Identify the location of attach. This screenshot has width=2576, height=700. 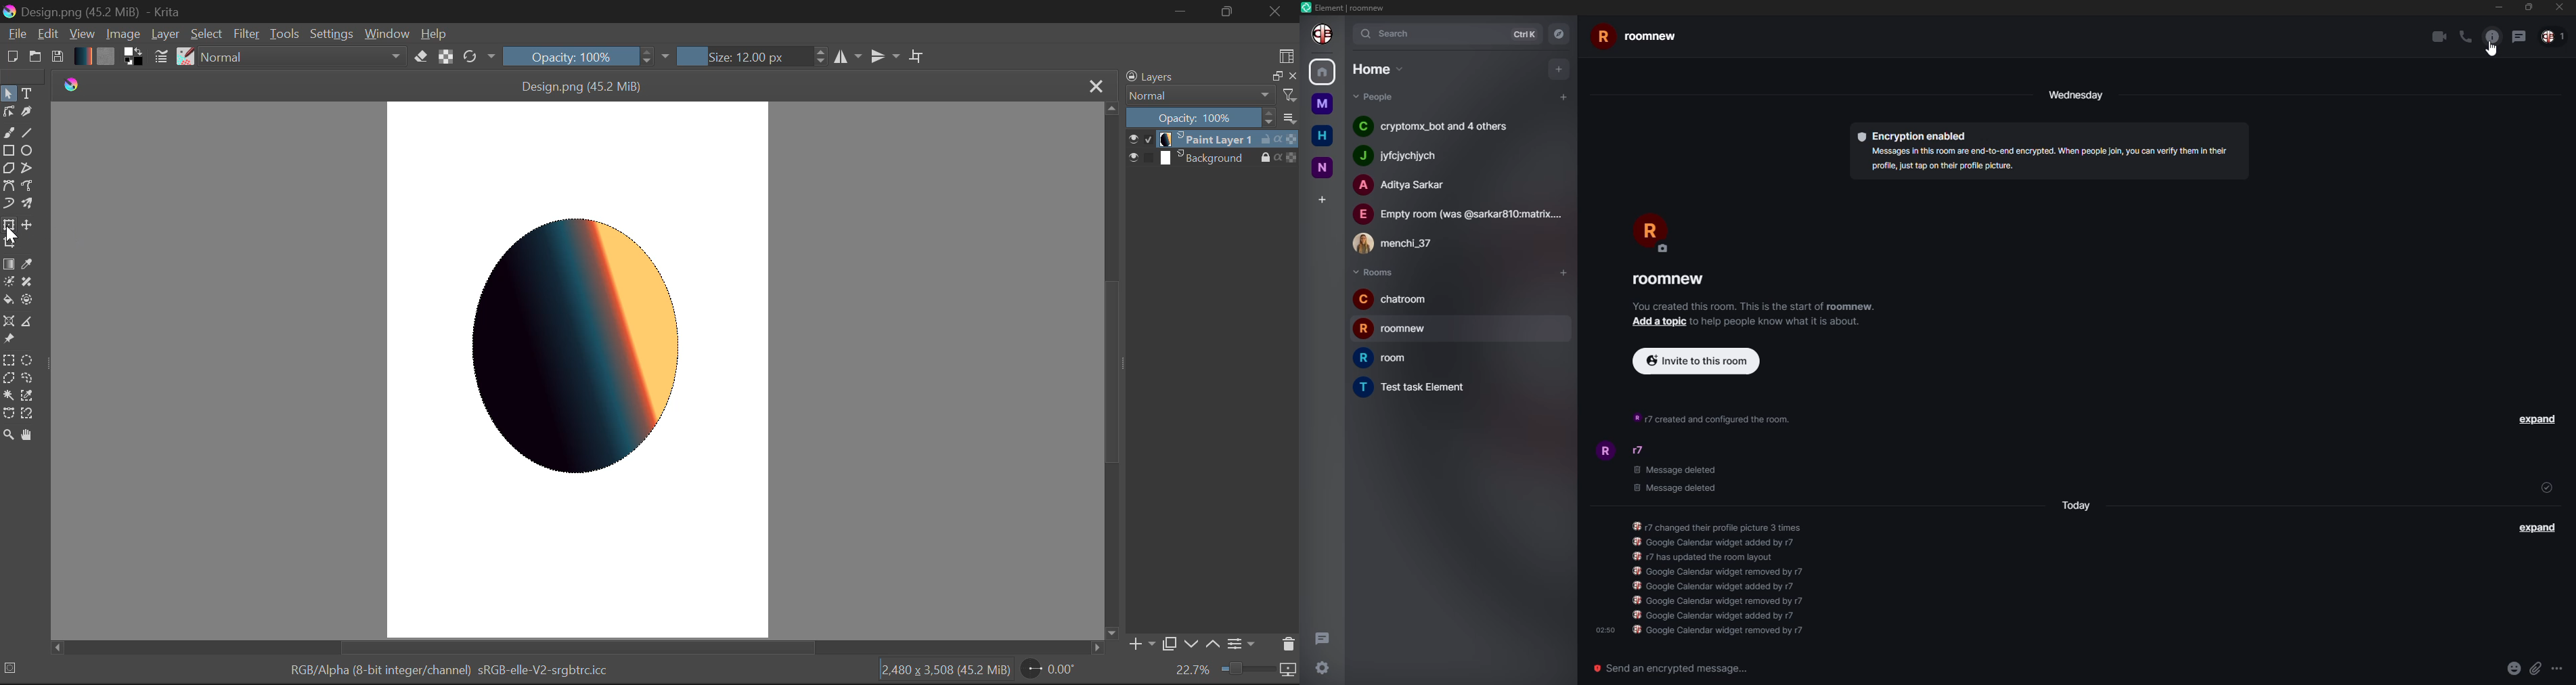
(2534, 667).